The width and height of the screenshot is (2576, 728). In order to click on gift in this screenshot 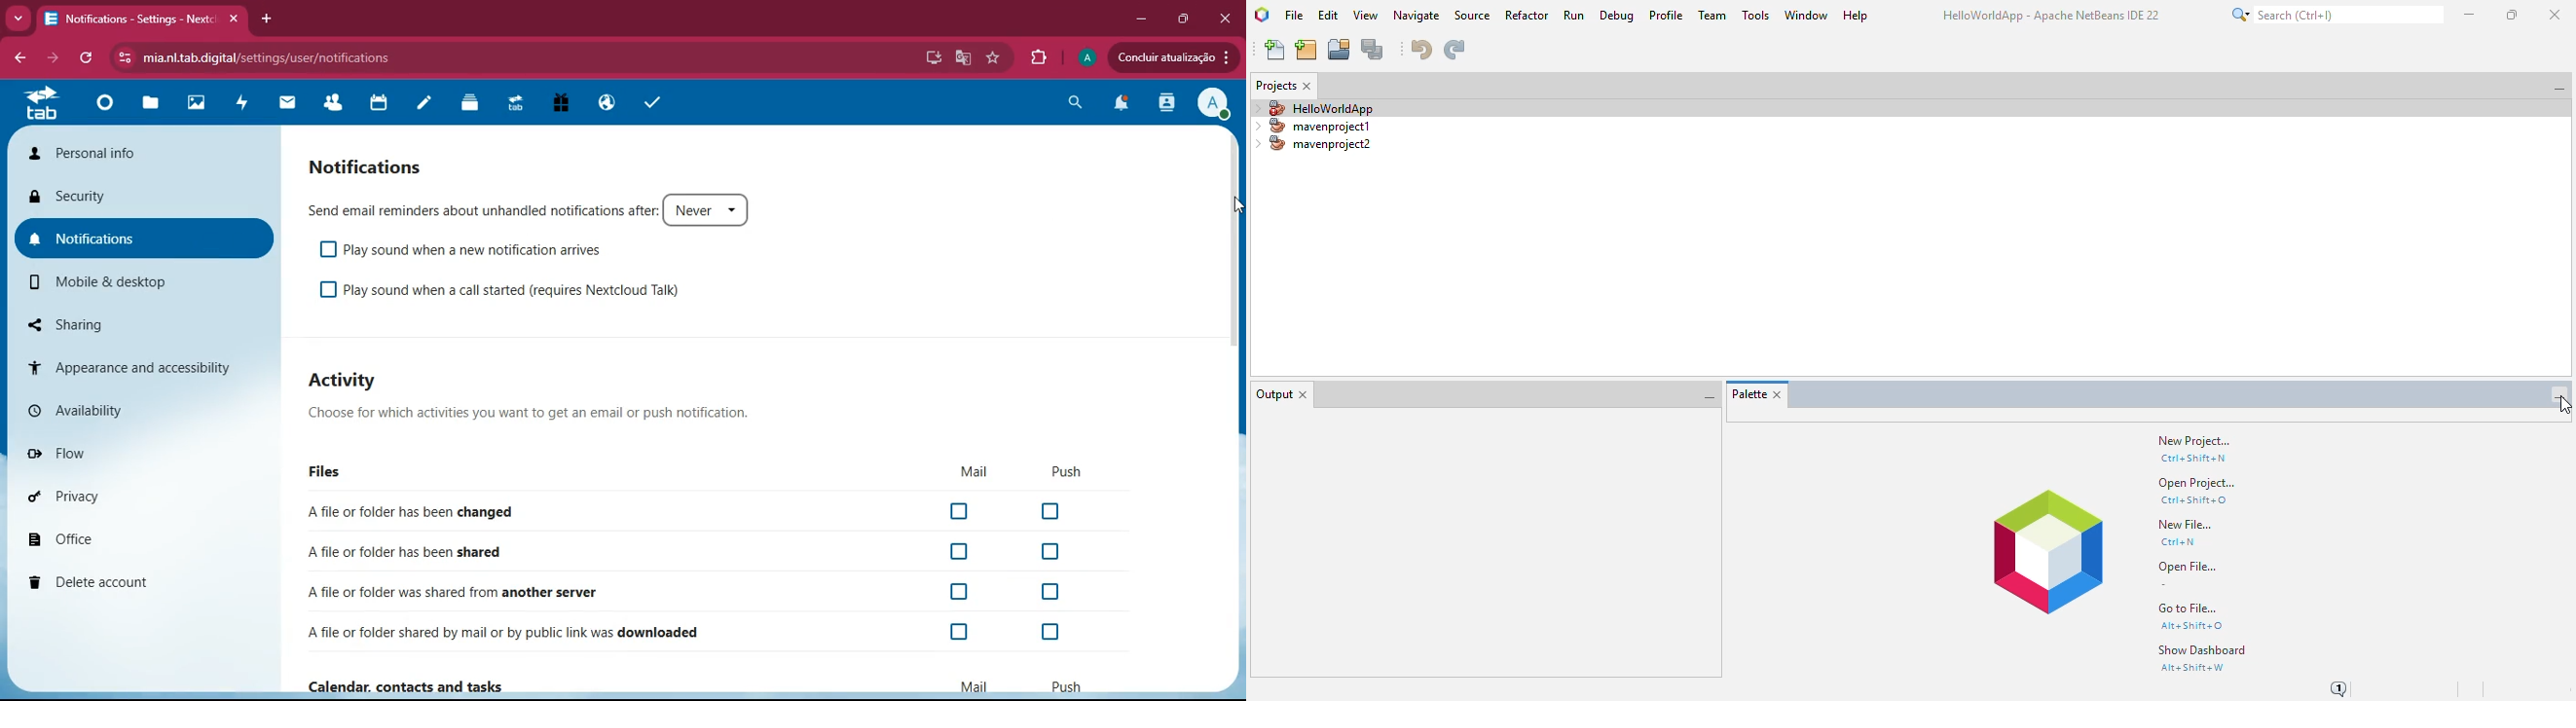, I will do `click(563, 104)`.